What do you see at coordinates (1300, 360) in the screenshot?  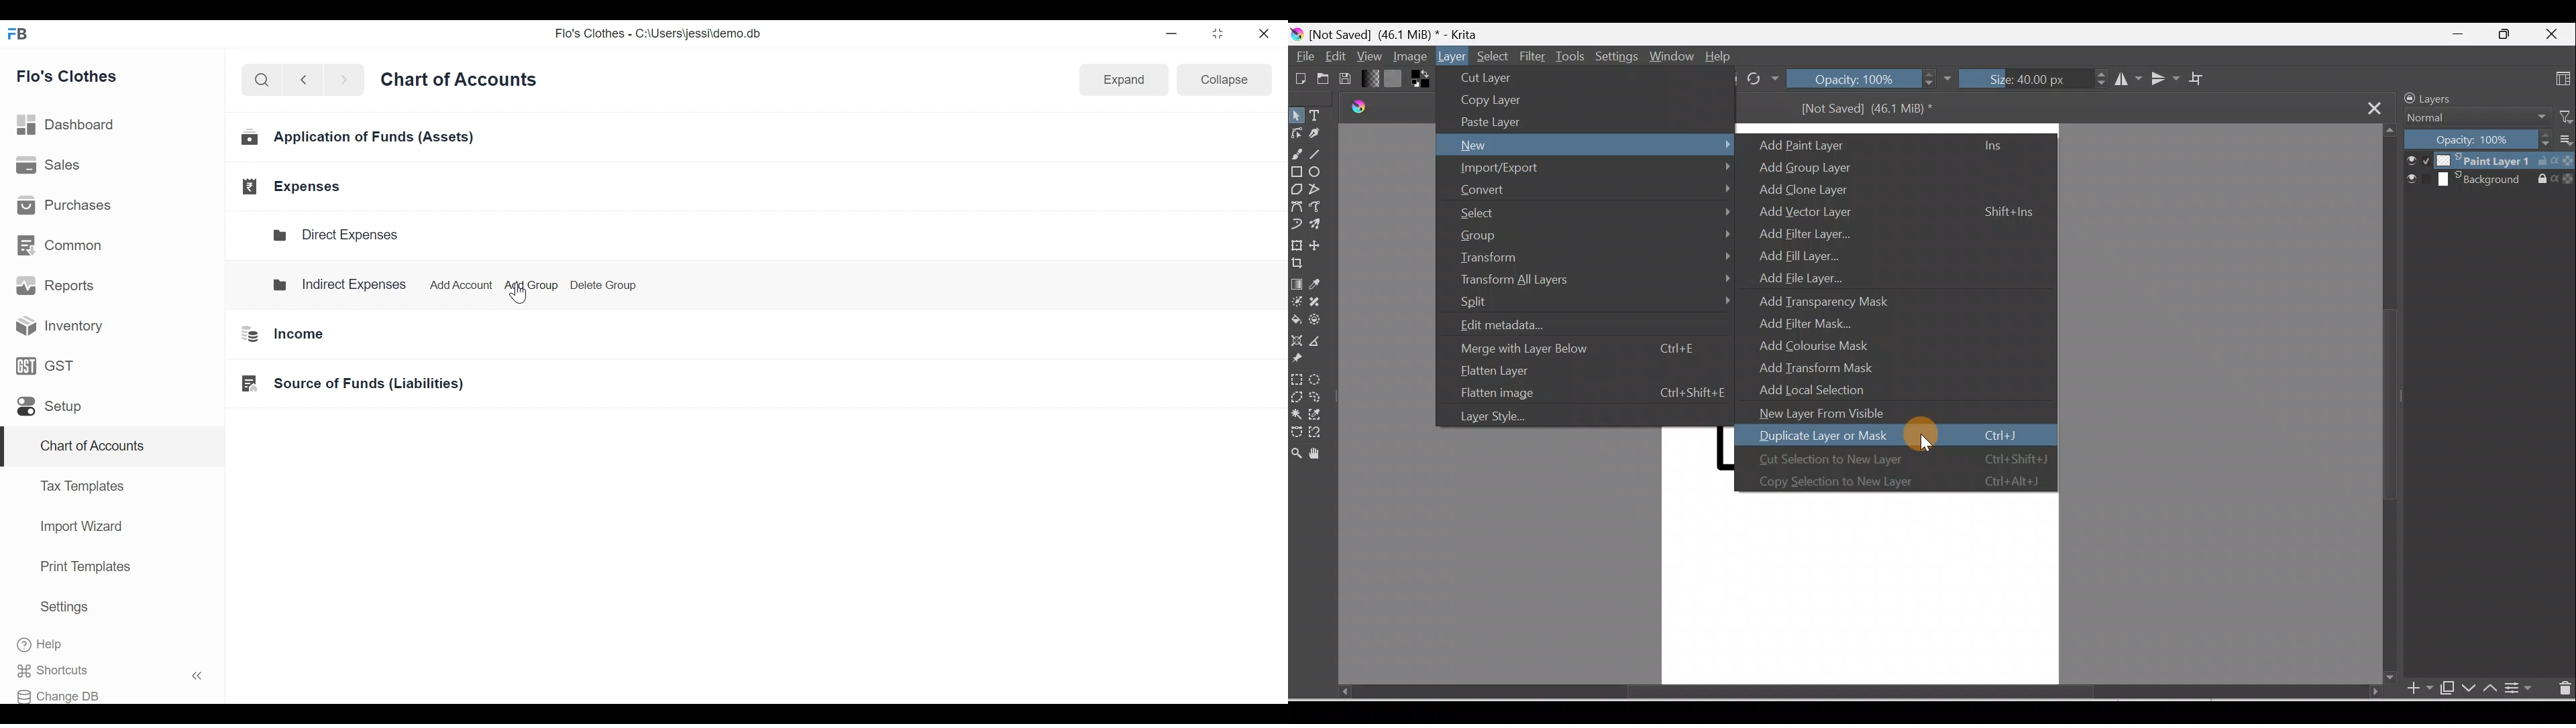 I see `Reference images tool` at bounding box center [1300, 360].